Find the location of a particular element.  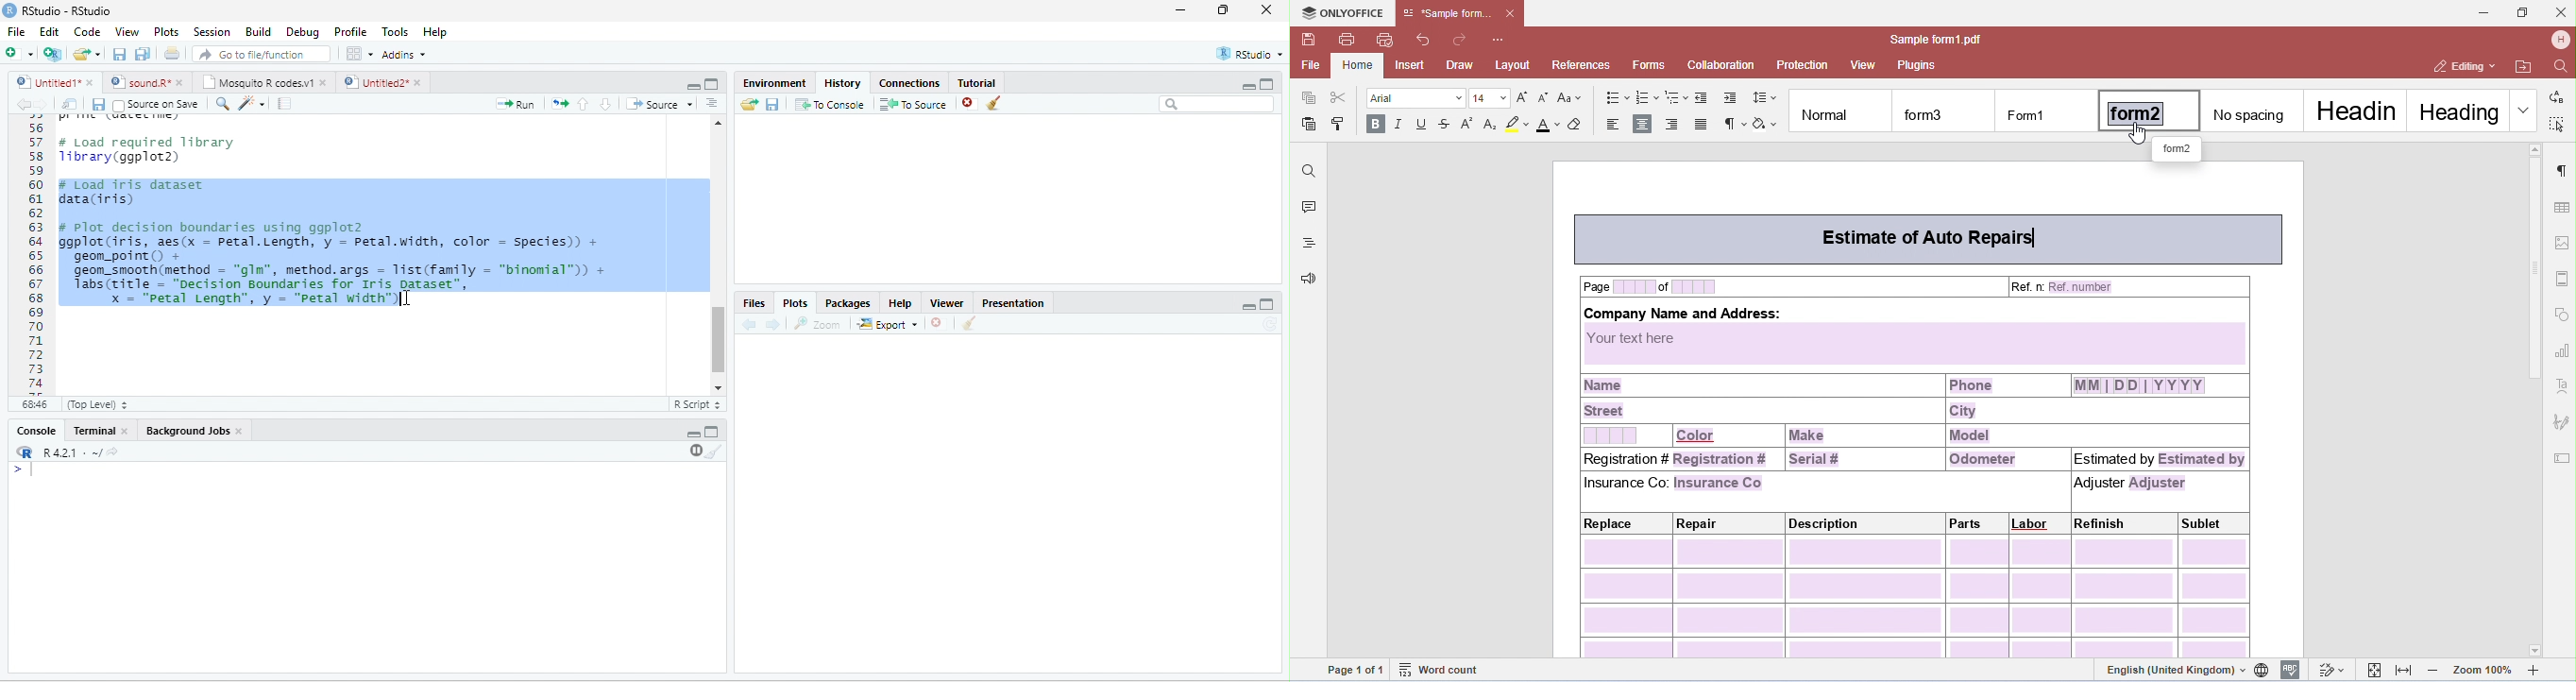

Presentation is located at coordinates (1014, 303).